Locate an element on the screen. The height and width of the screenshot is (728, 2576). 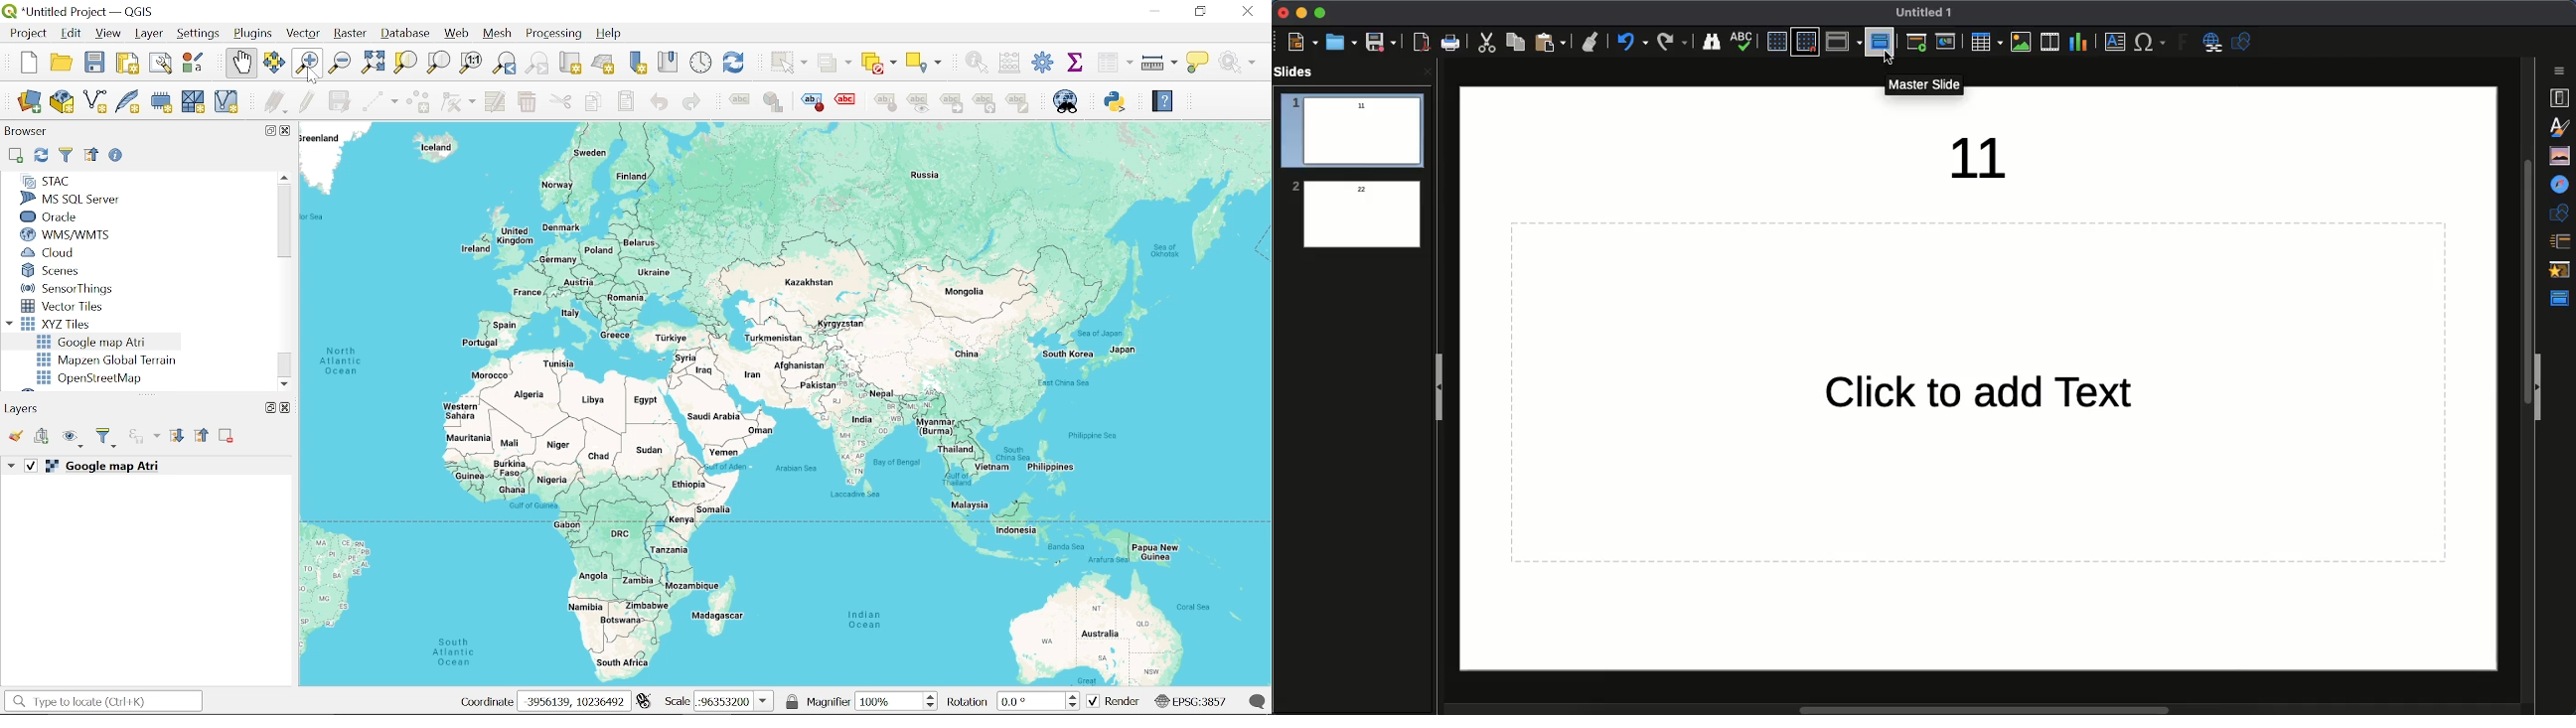
Vertical scrollbar is located at coordinates (283, 222).